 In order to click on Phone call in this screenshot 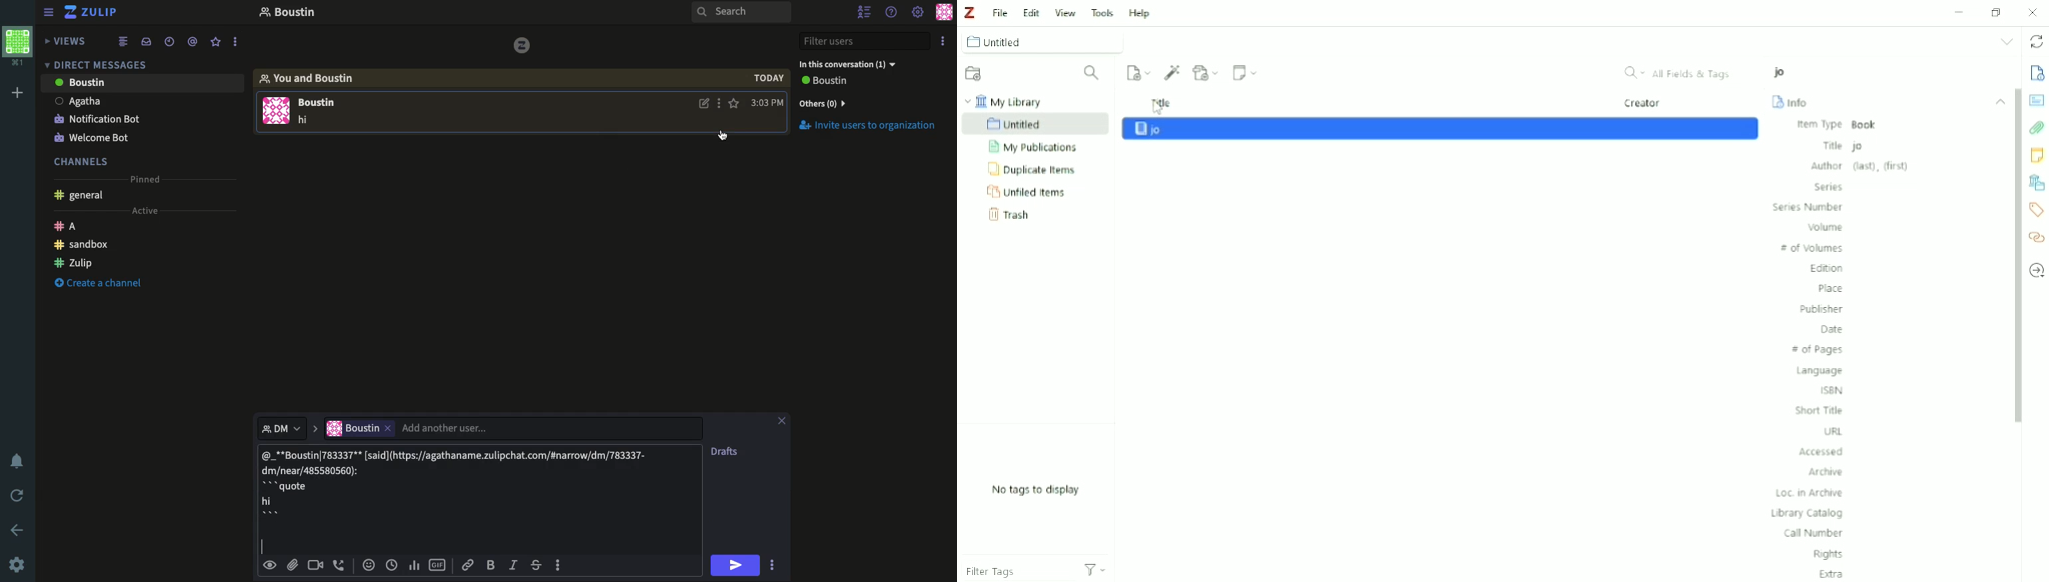, I will do `click(342, 565)`.